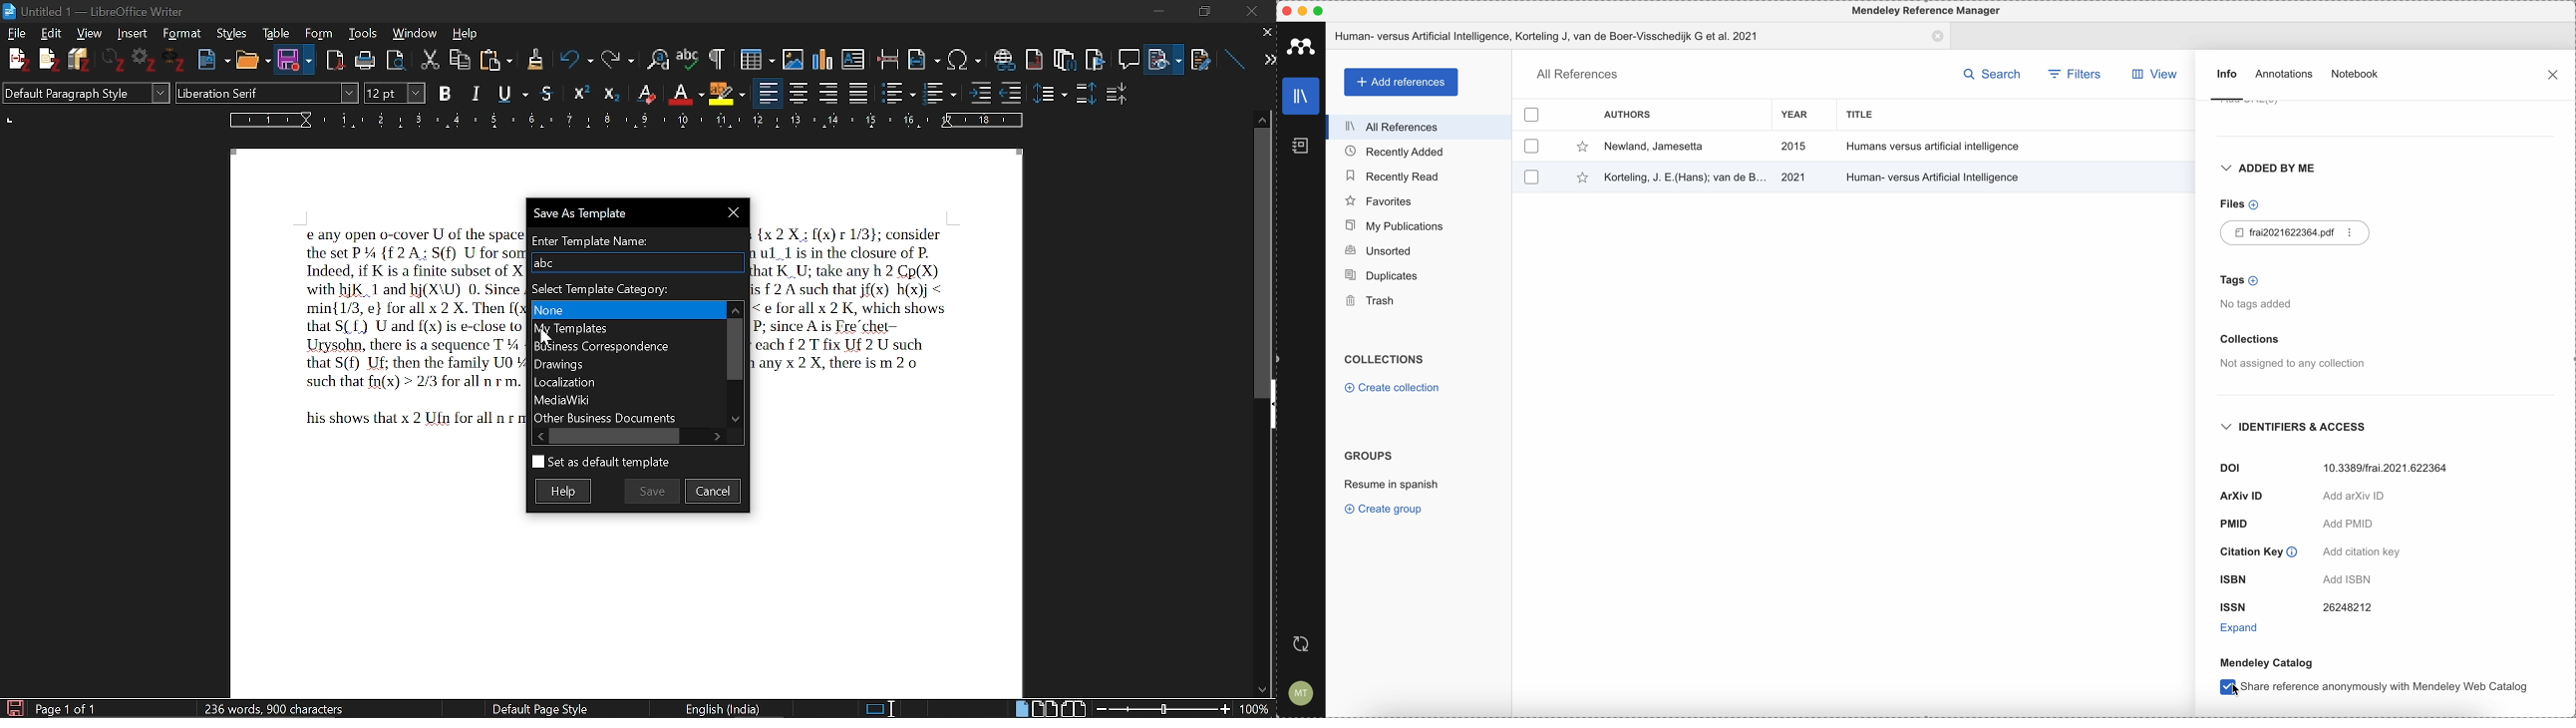 The image size is (2576, 728). Describe the element at coordinates (2238, 204) in the screenshot. I see `files` at that location.